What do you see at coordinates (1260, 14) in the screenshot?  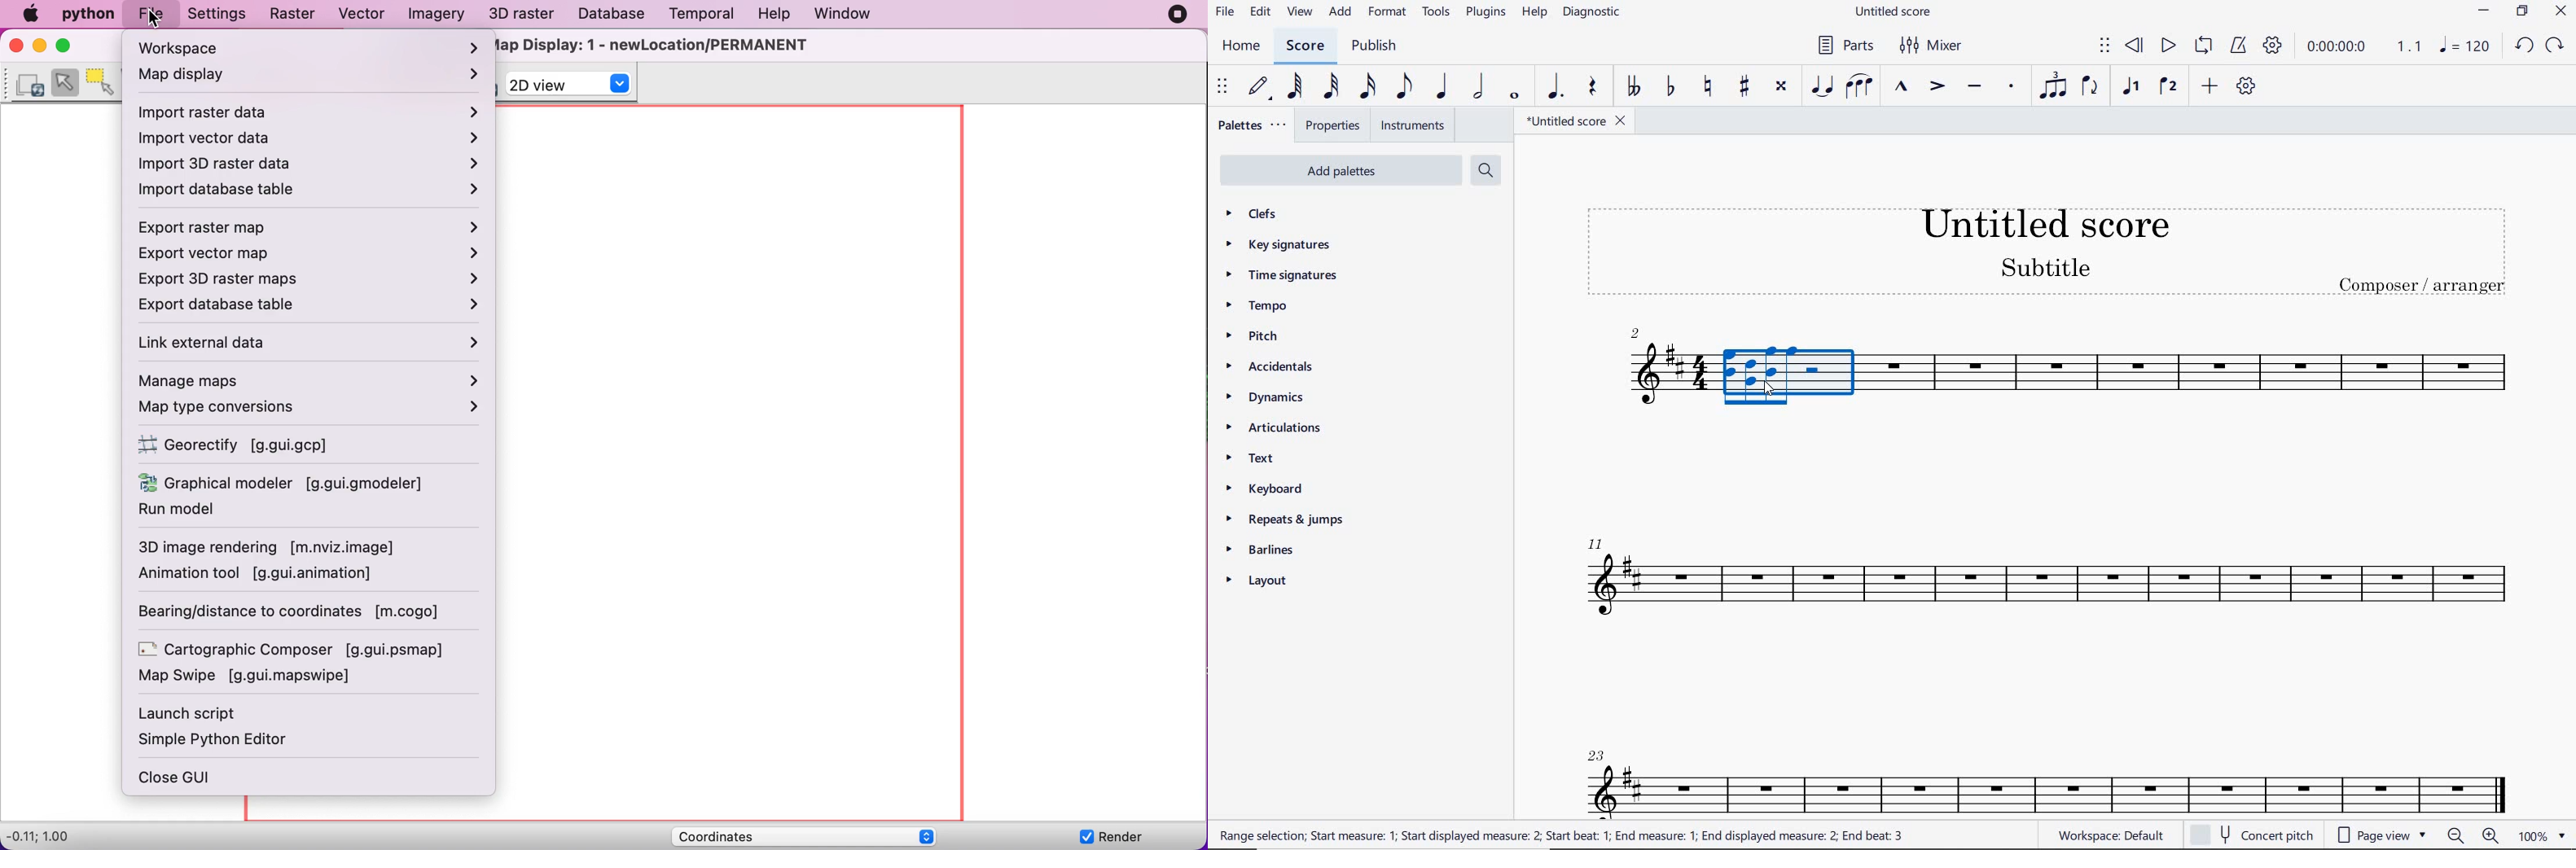 I see `EDIT` at bounding box center [1260, 14].